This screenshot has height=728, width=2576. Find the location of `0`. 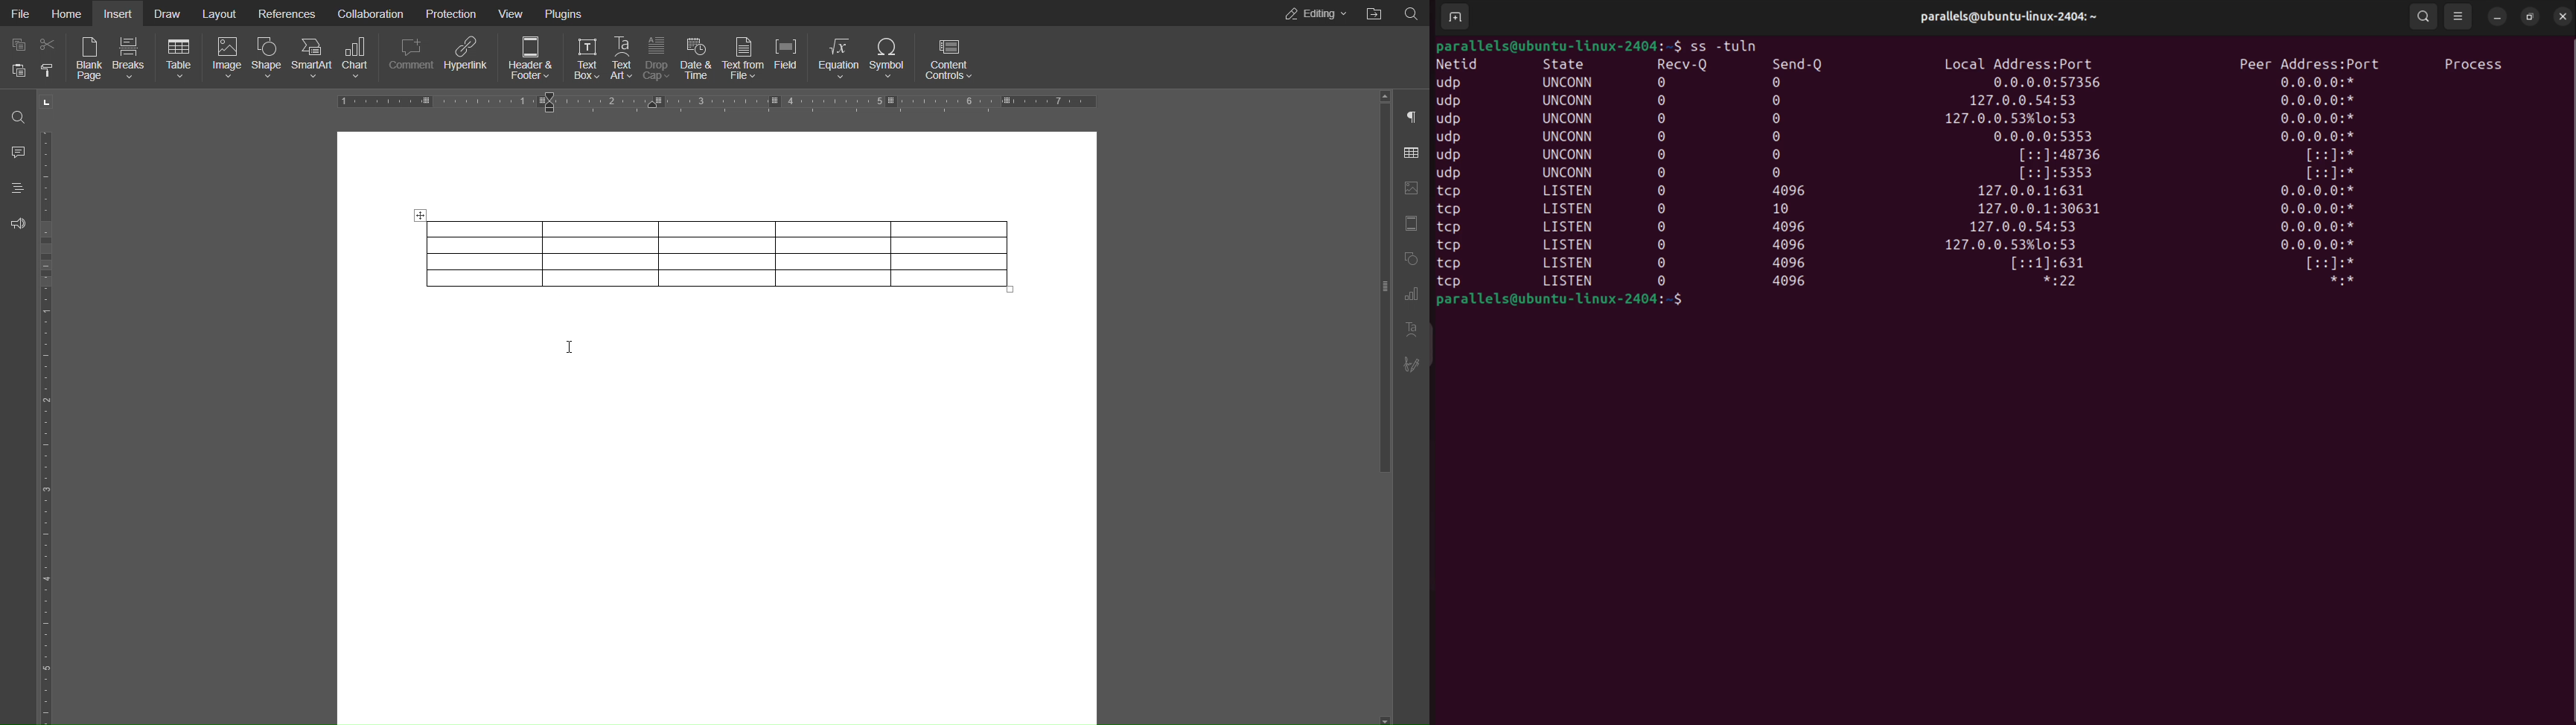

0 is located at coordinates (1779, 118).